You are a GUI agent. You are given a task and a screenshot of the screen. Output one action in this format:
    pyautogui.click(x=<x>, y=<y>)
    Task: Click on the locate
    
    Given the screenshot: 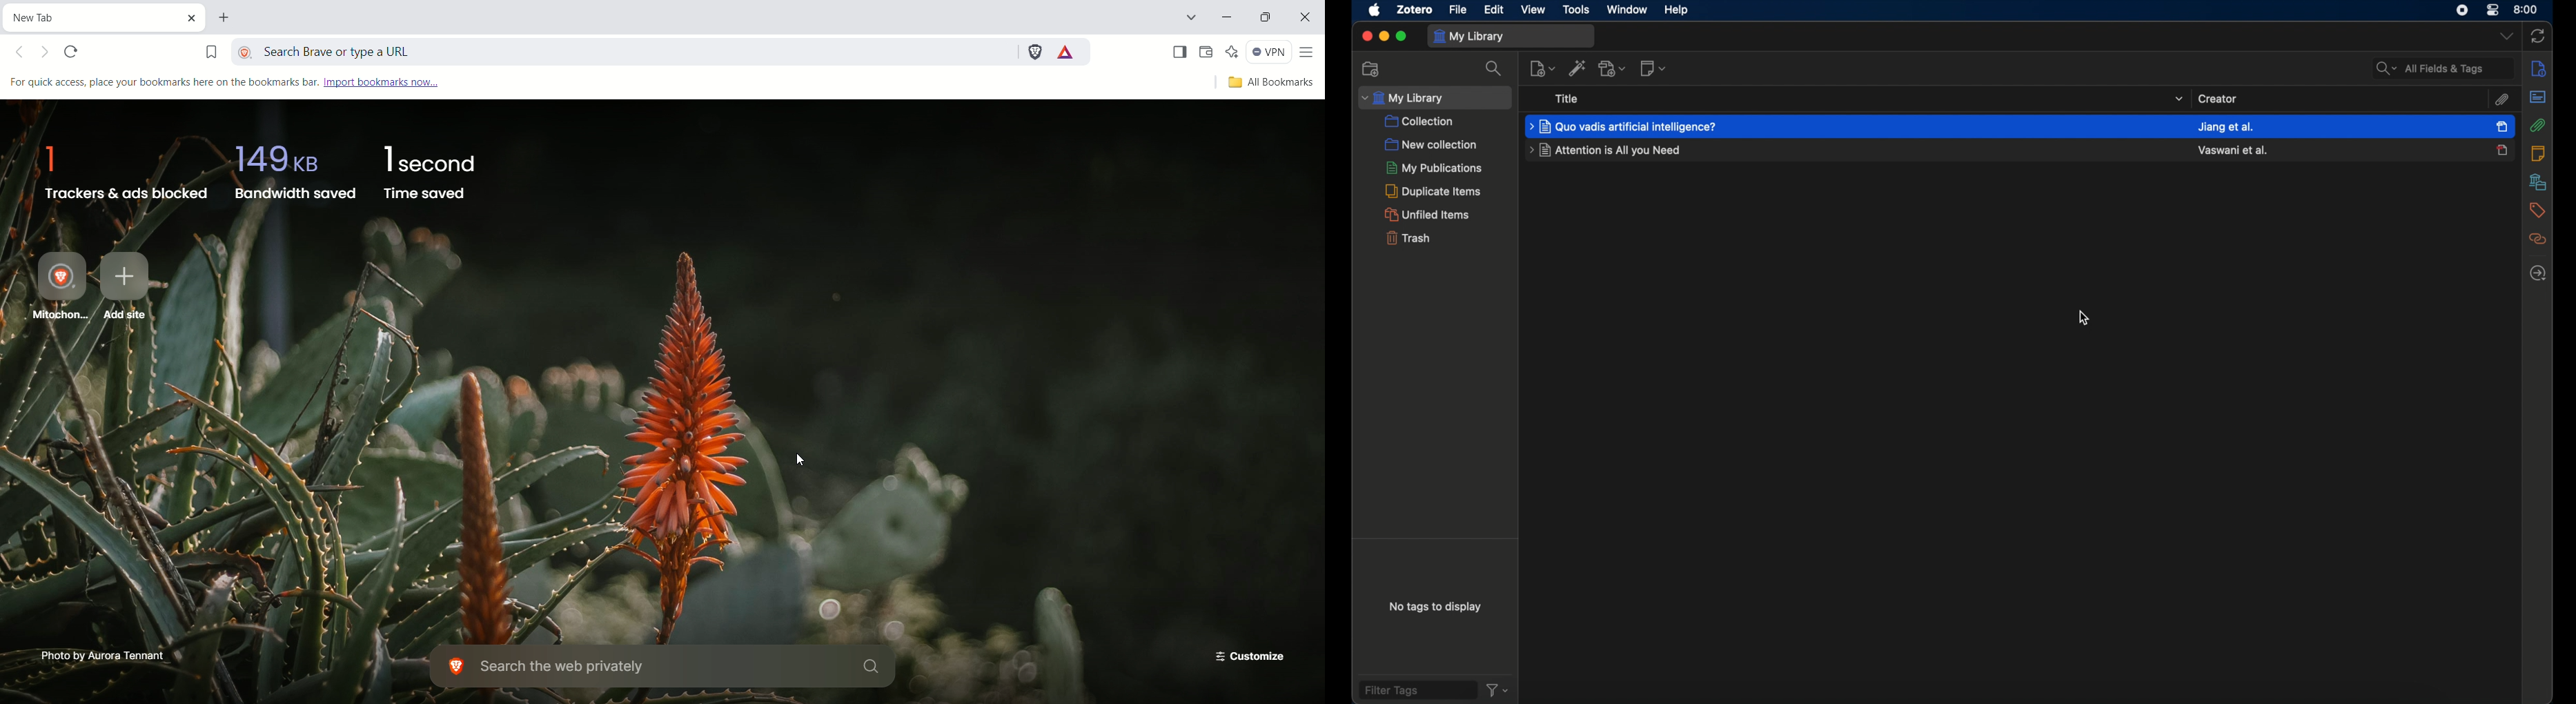 What is the action you would take?
    pyautogui.click(x=2538, y=273)
    